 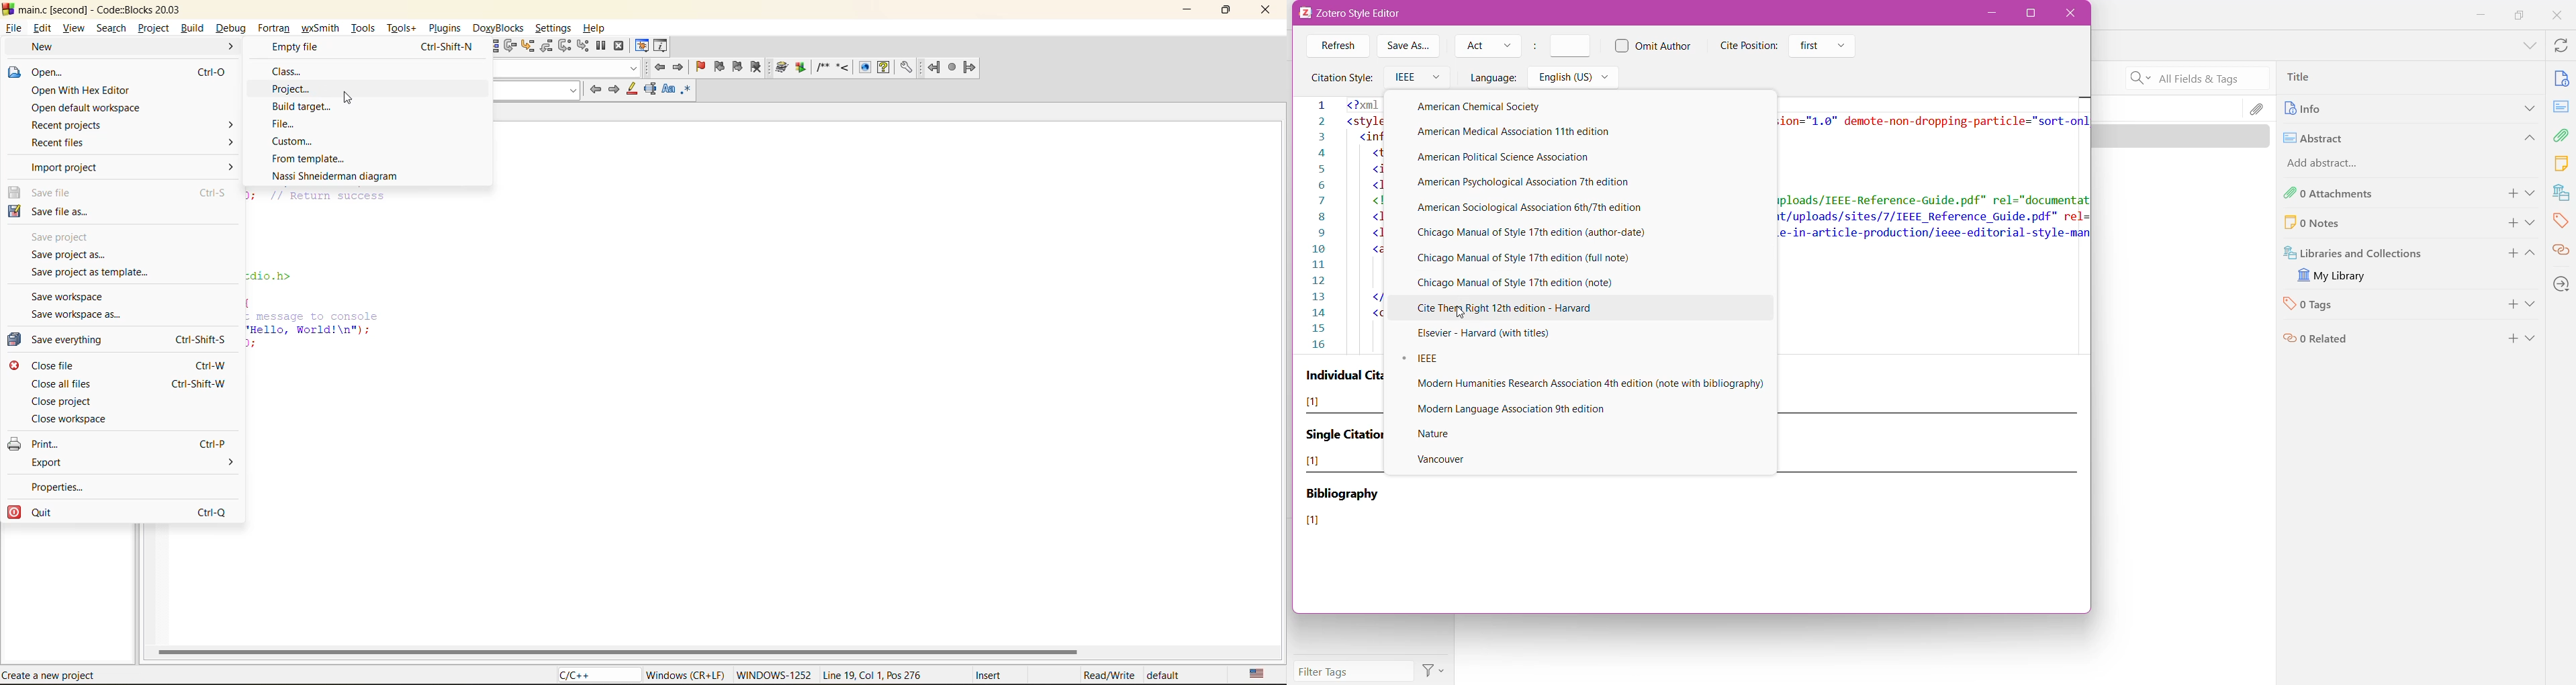 I want to click on Chicago Manual of Style 17th edition (full note), so click(x=1534, y=259).